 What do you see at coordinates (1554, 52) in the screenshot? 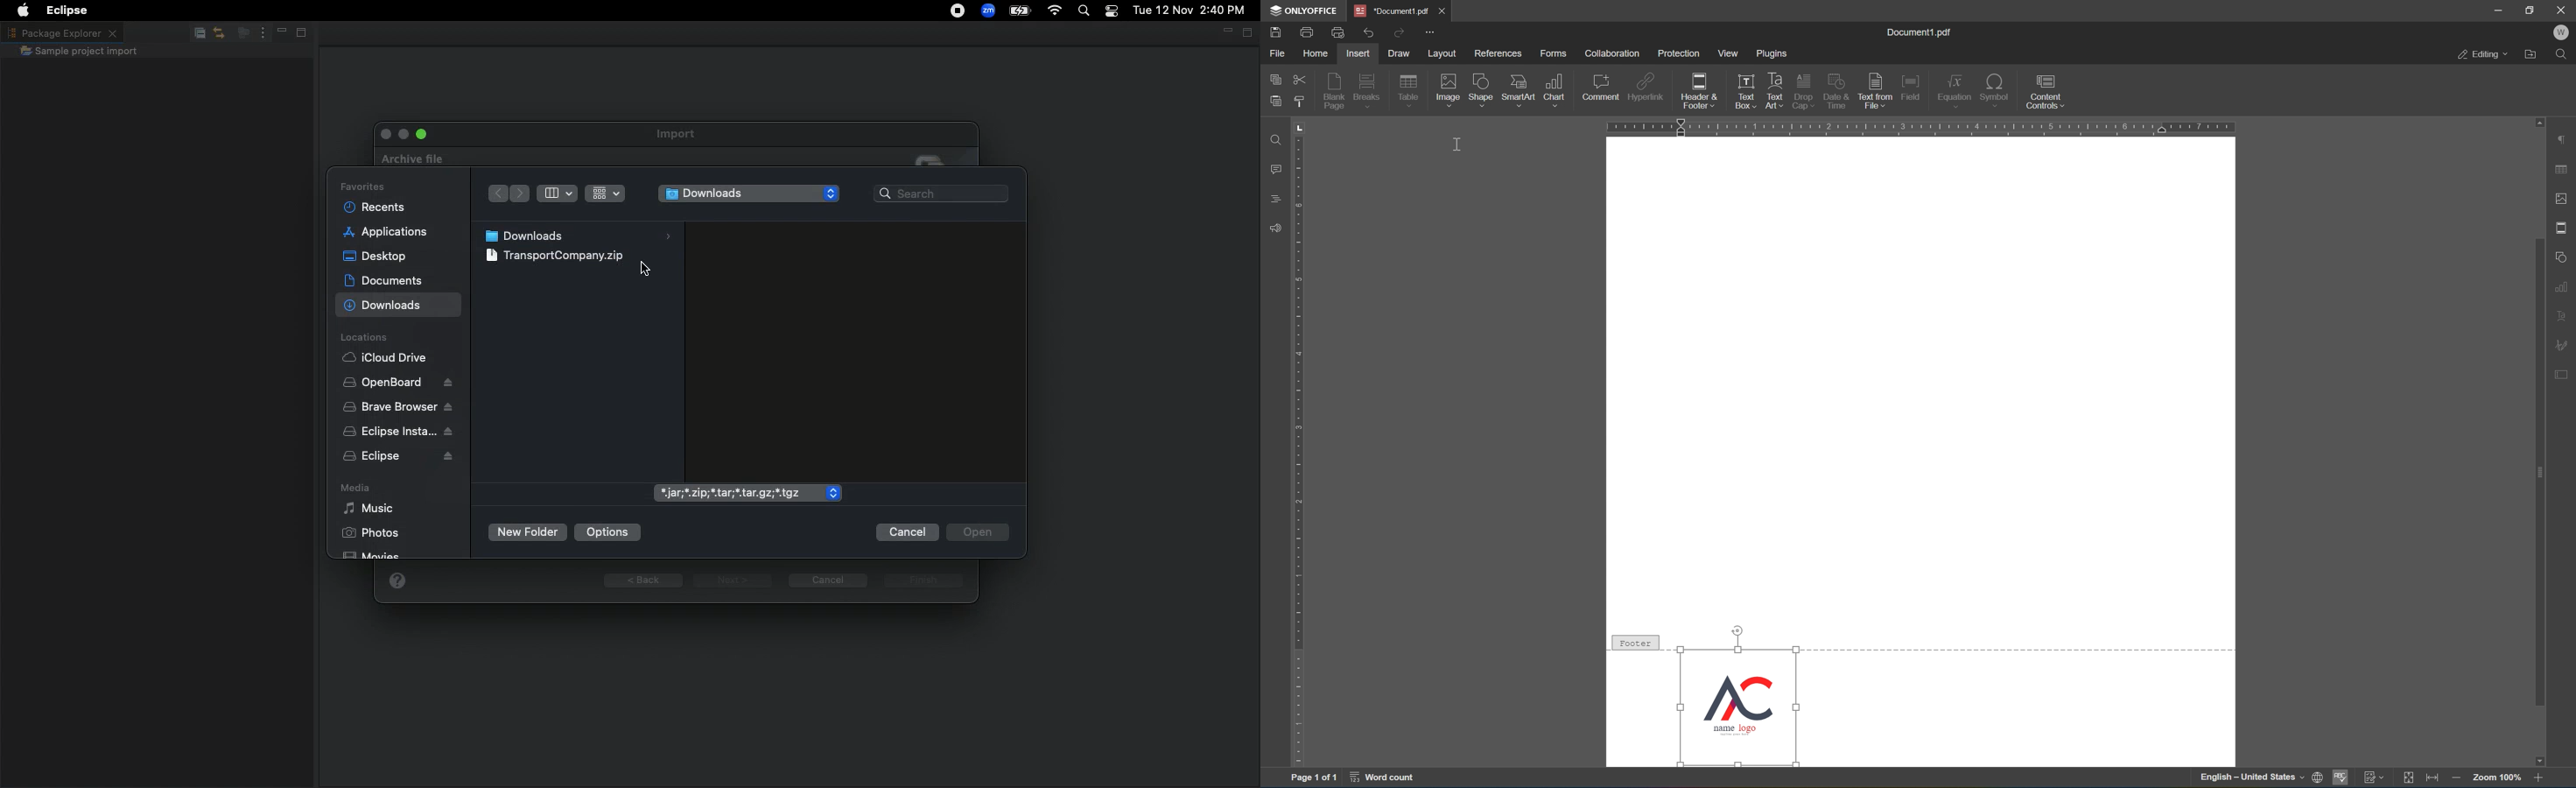
I see `forms` at bounding box center [1554, 52].